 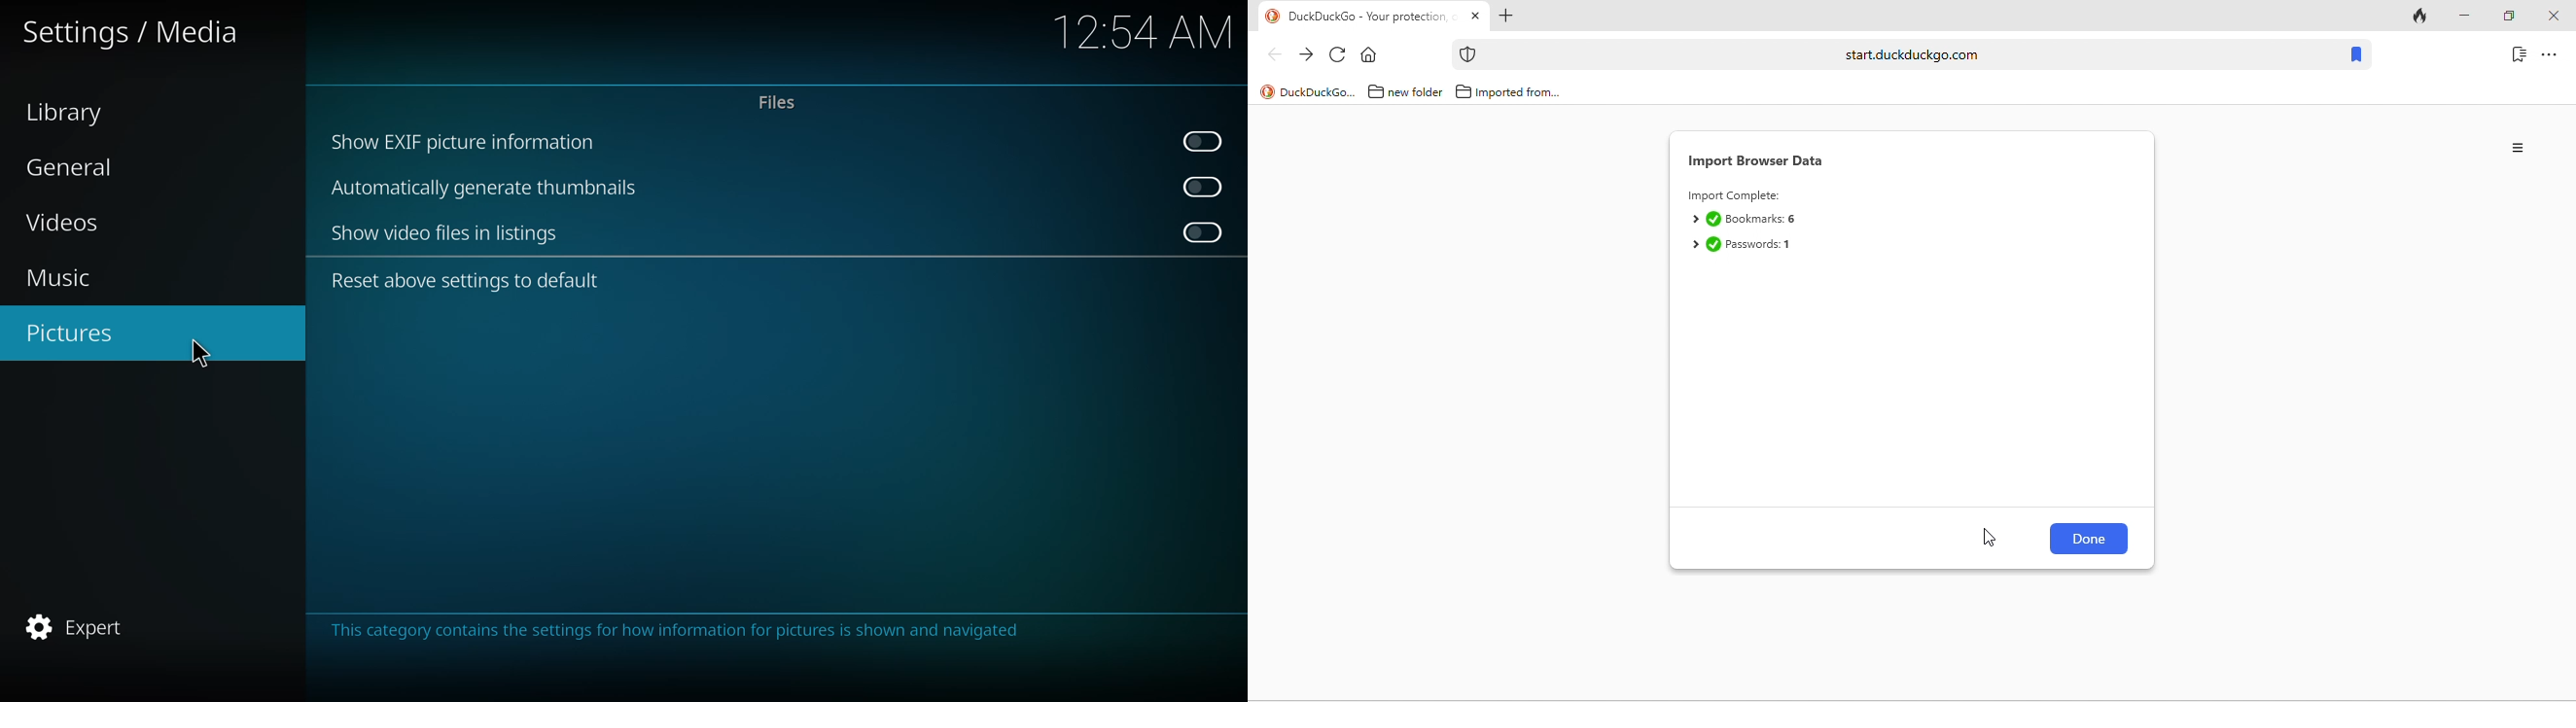 What do you see at coordinates (1713, 219) in the screenshot?
I see `done` at bounding box center [1713, 219].